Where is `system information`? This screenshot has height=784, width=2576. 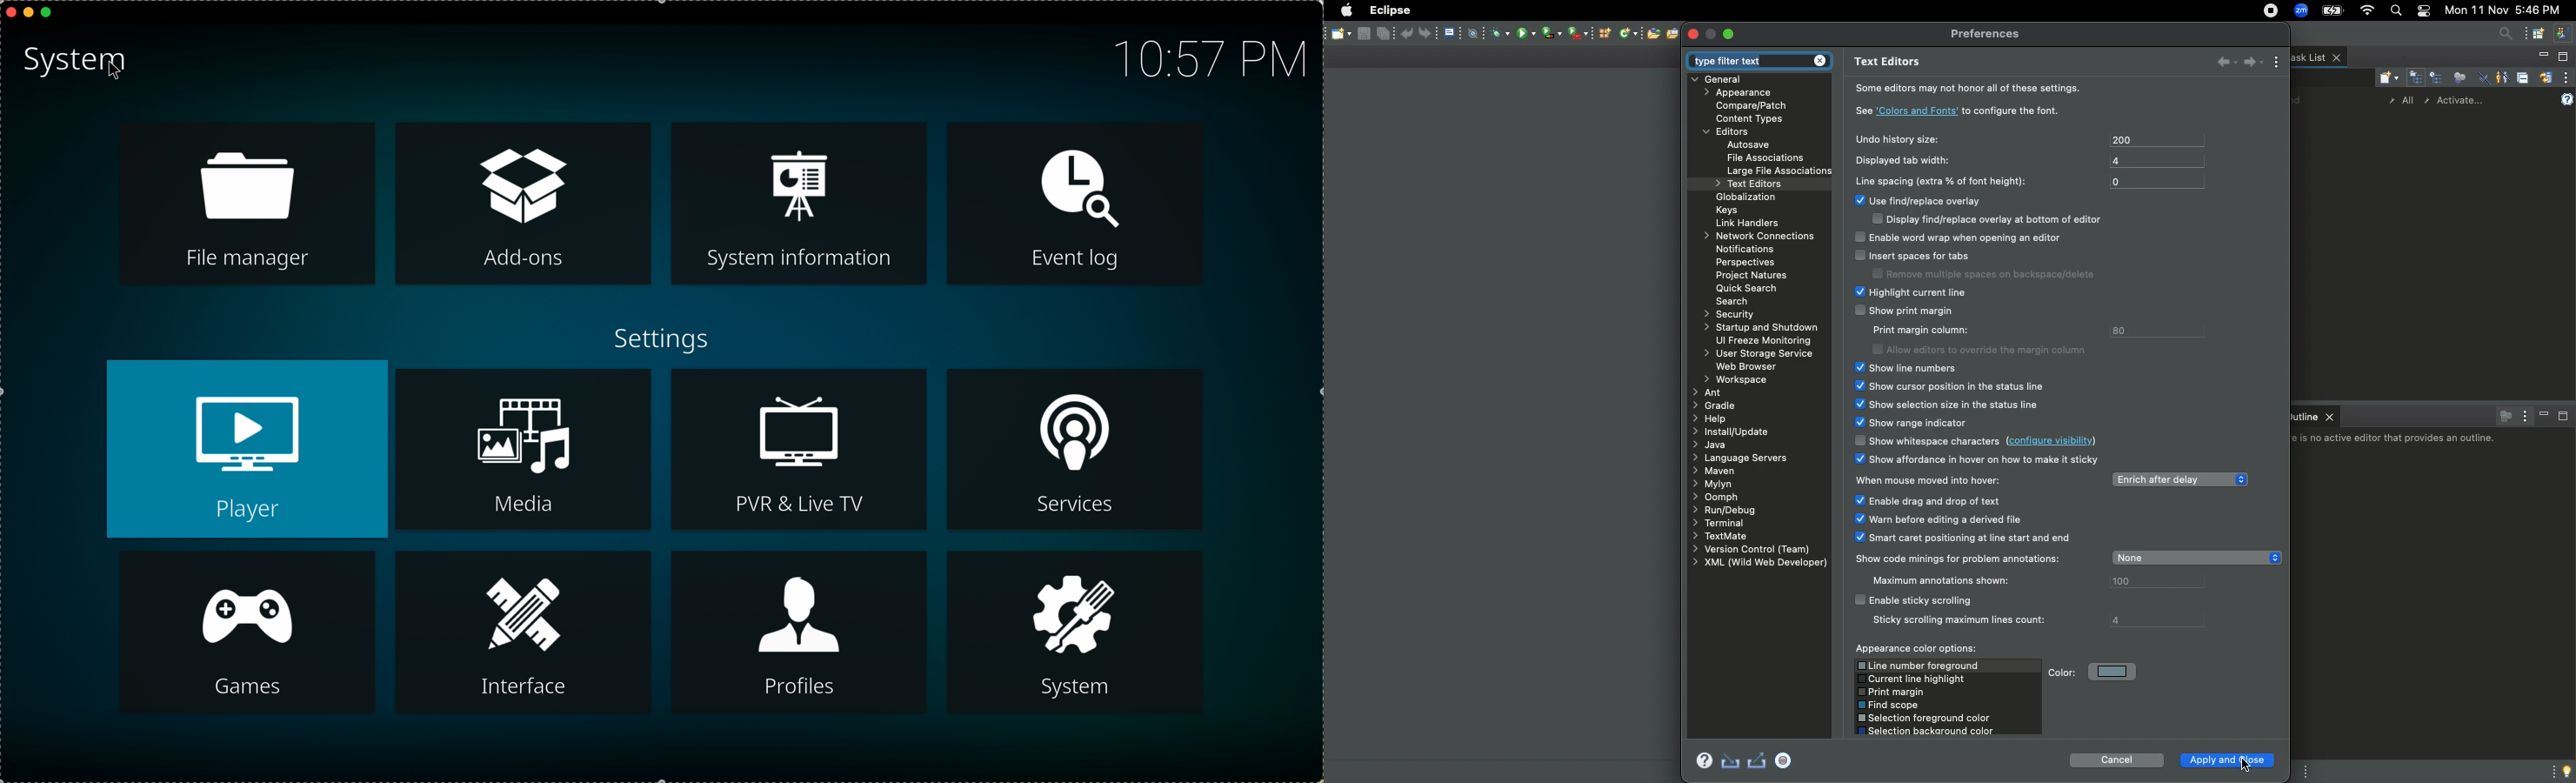 system information is located at coordinates (799, 203).